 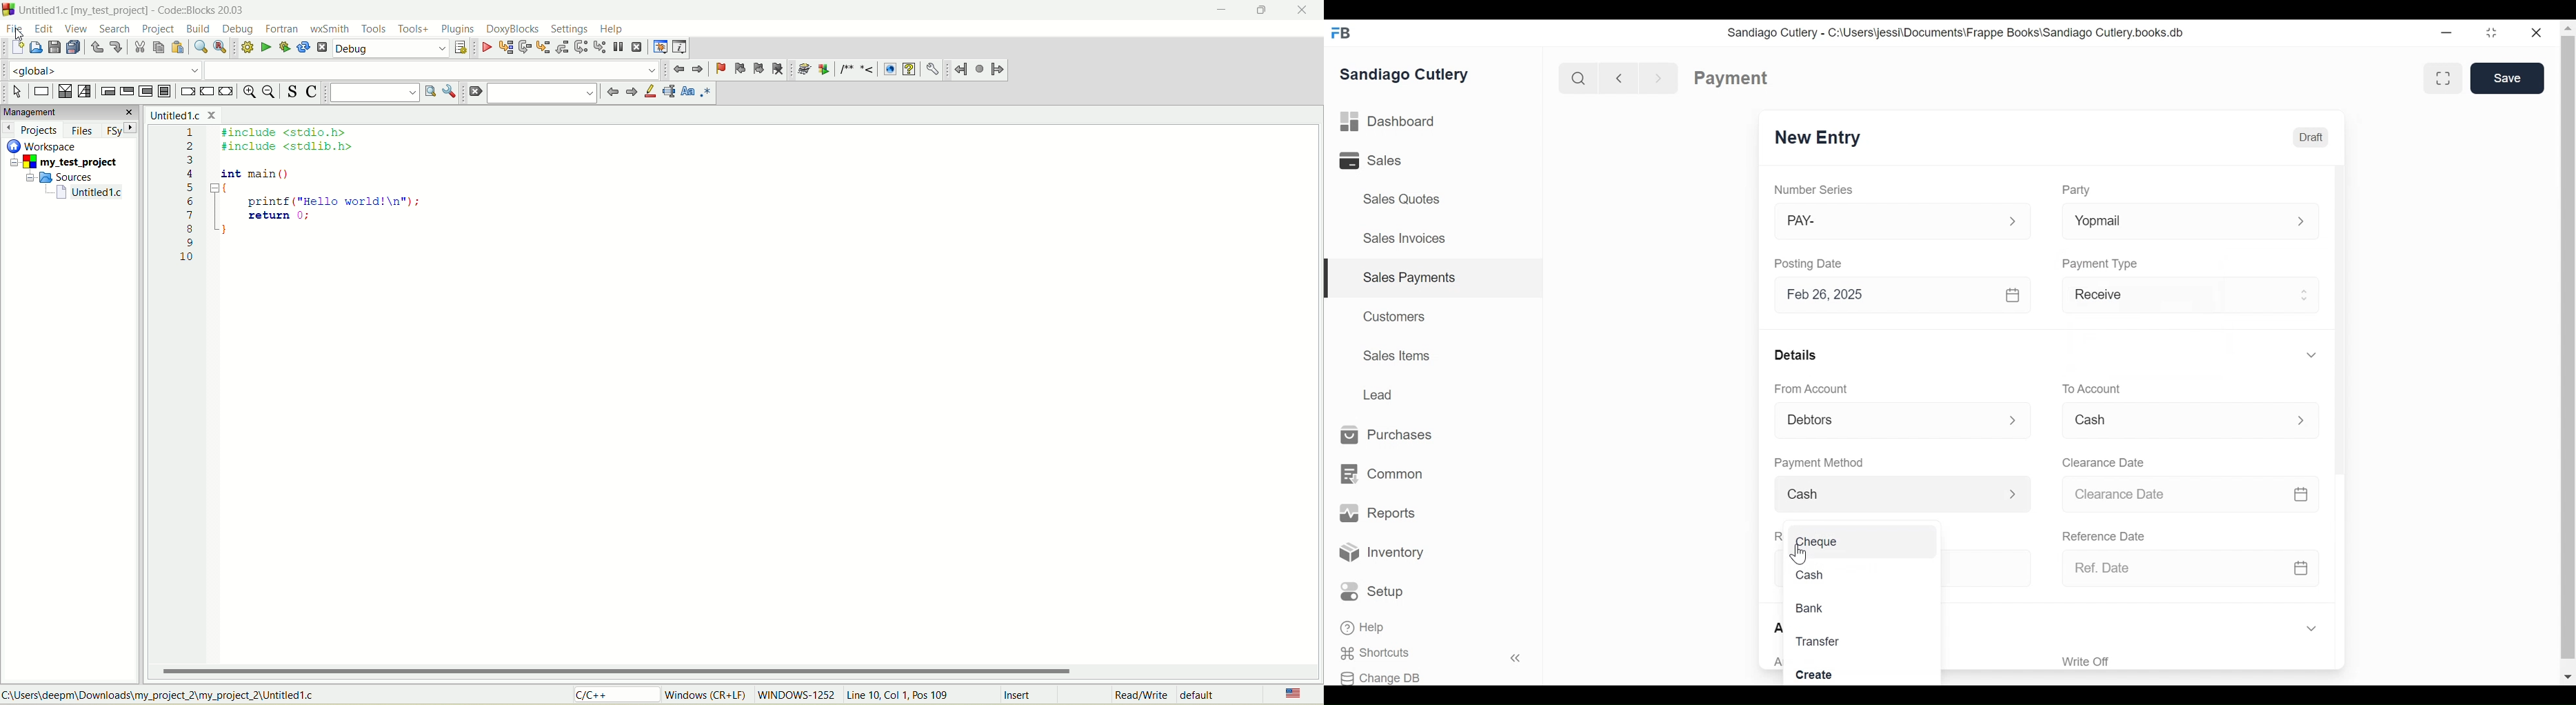 What do you see at coordinates (284, 29) in the screenshot?
I see `fortan` at bounding box center [284, 29].